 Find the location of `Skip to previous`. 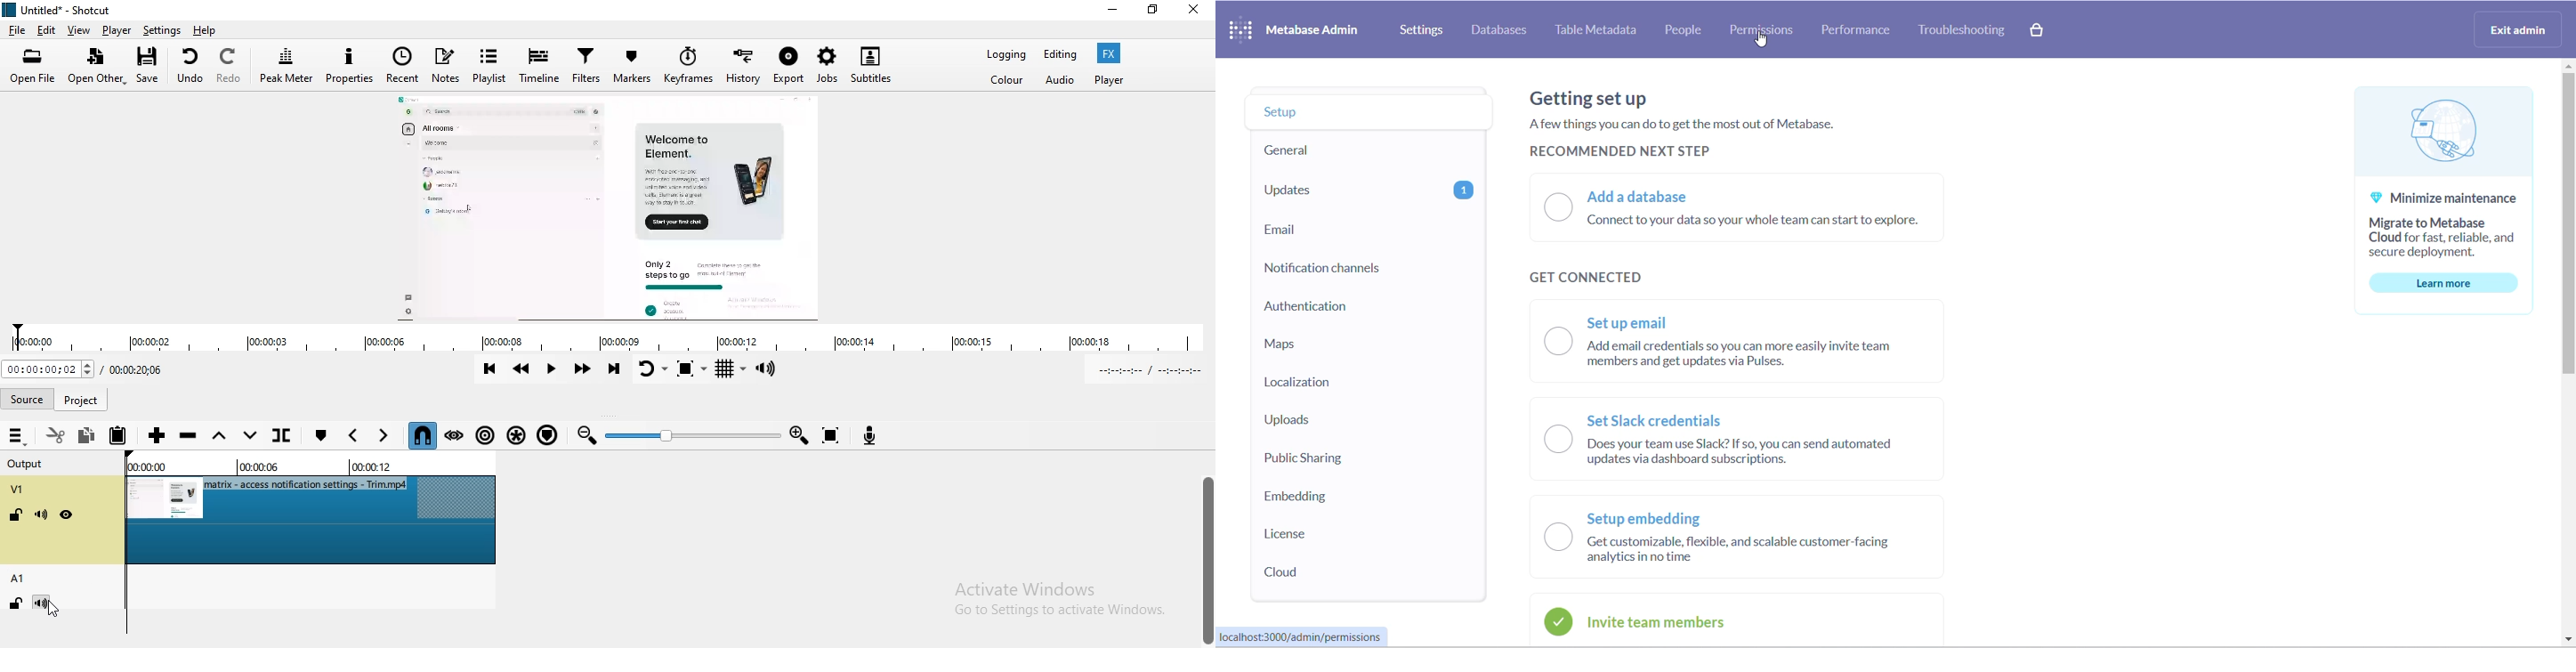

Skip to previous is located at coordinates (494, 369).